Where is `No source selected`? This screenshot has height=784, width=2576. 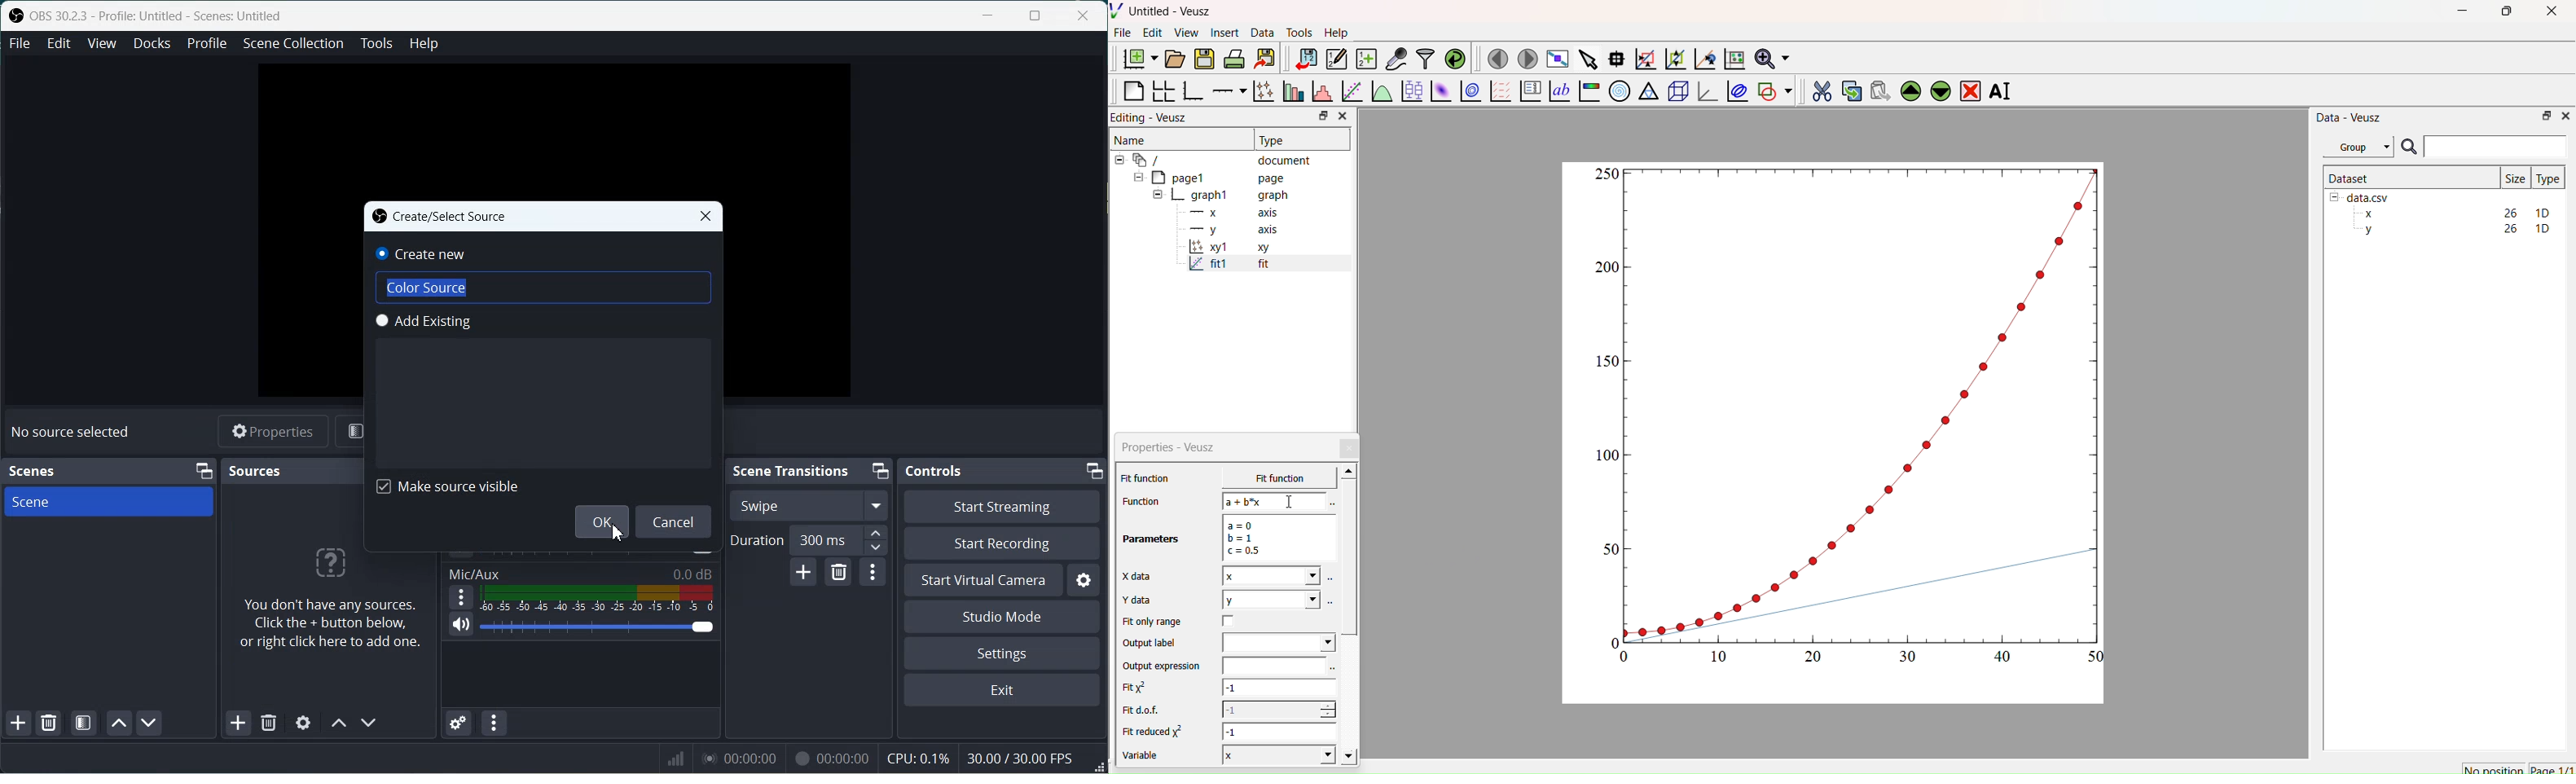
No source selected is located at coordinates (73, 432).